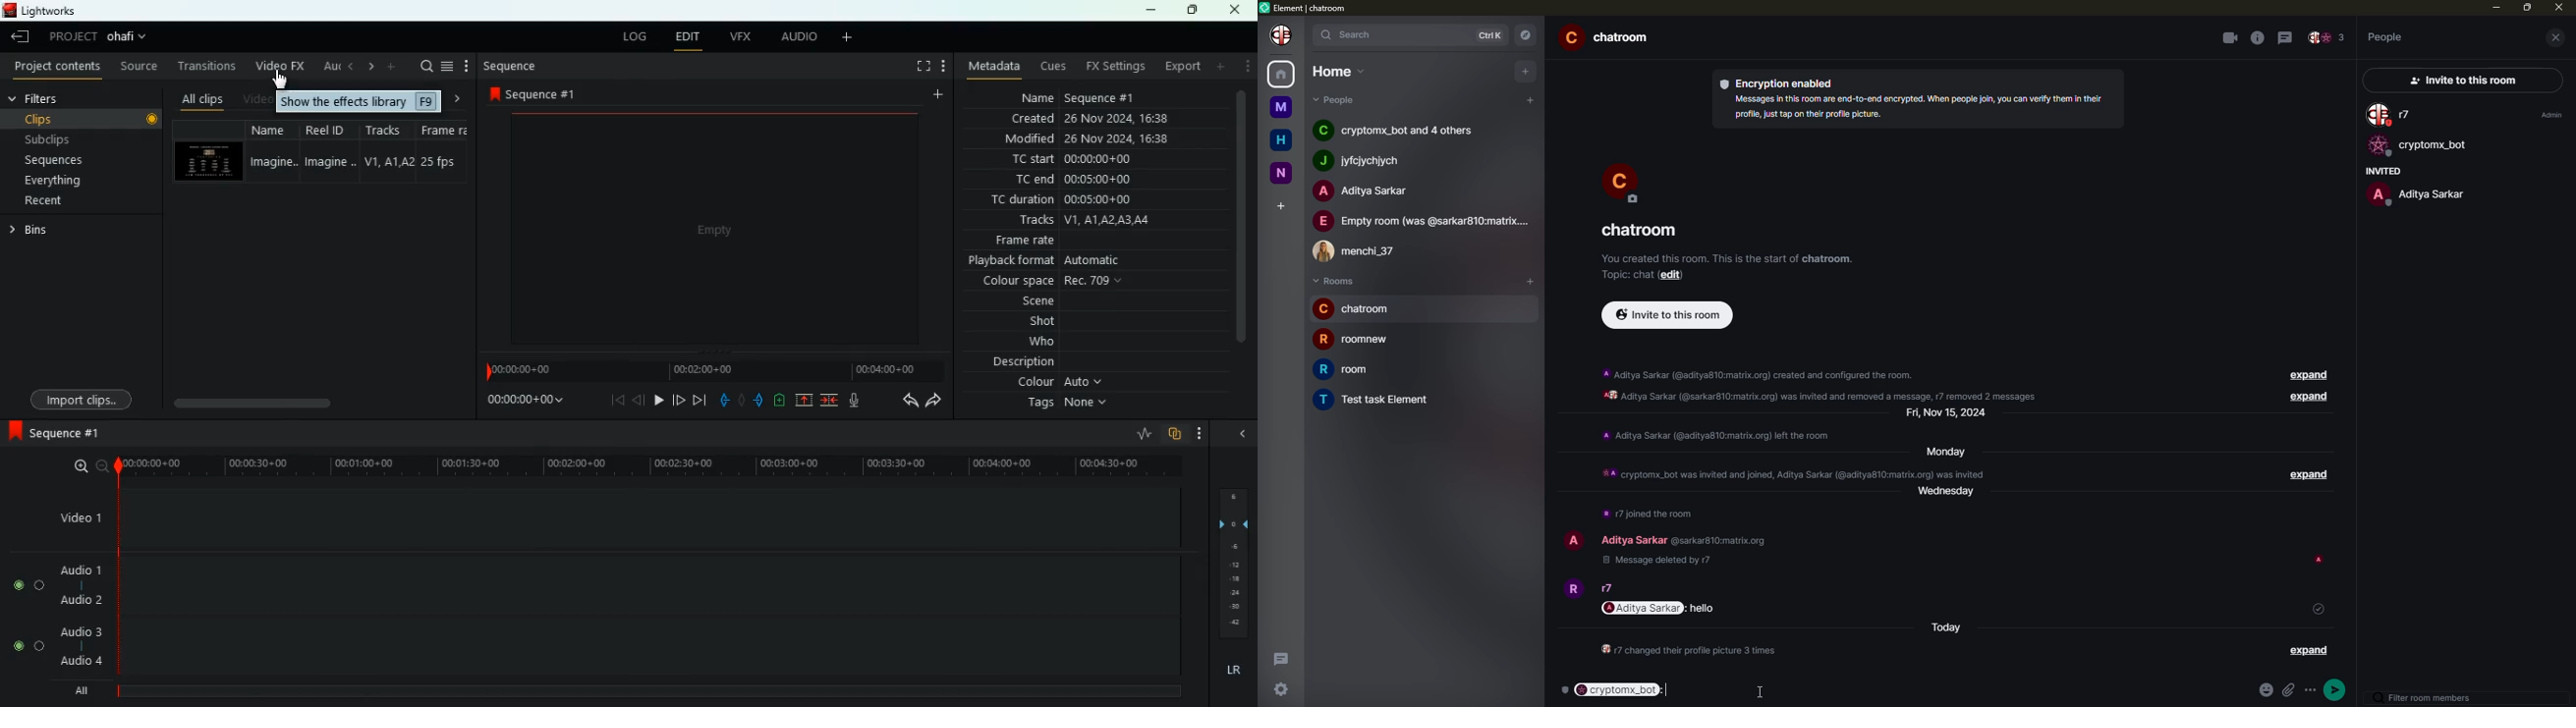 This screenshot has height=728, width=2576. What do you see at coordinates (936, 93) in the screenshot?
I see `more` at bounding box center [936, 93].